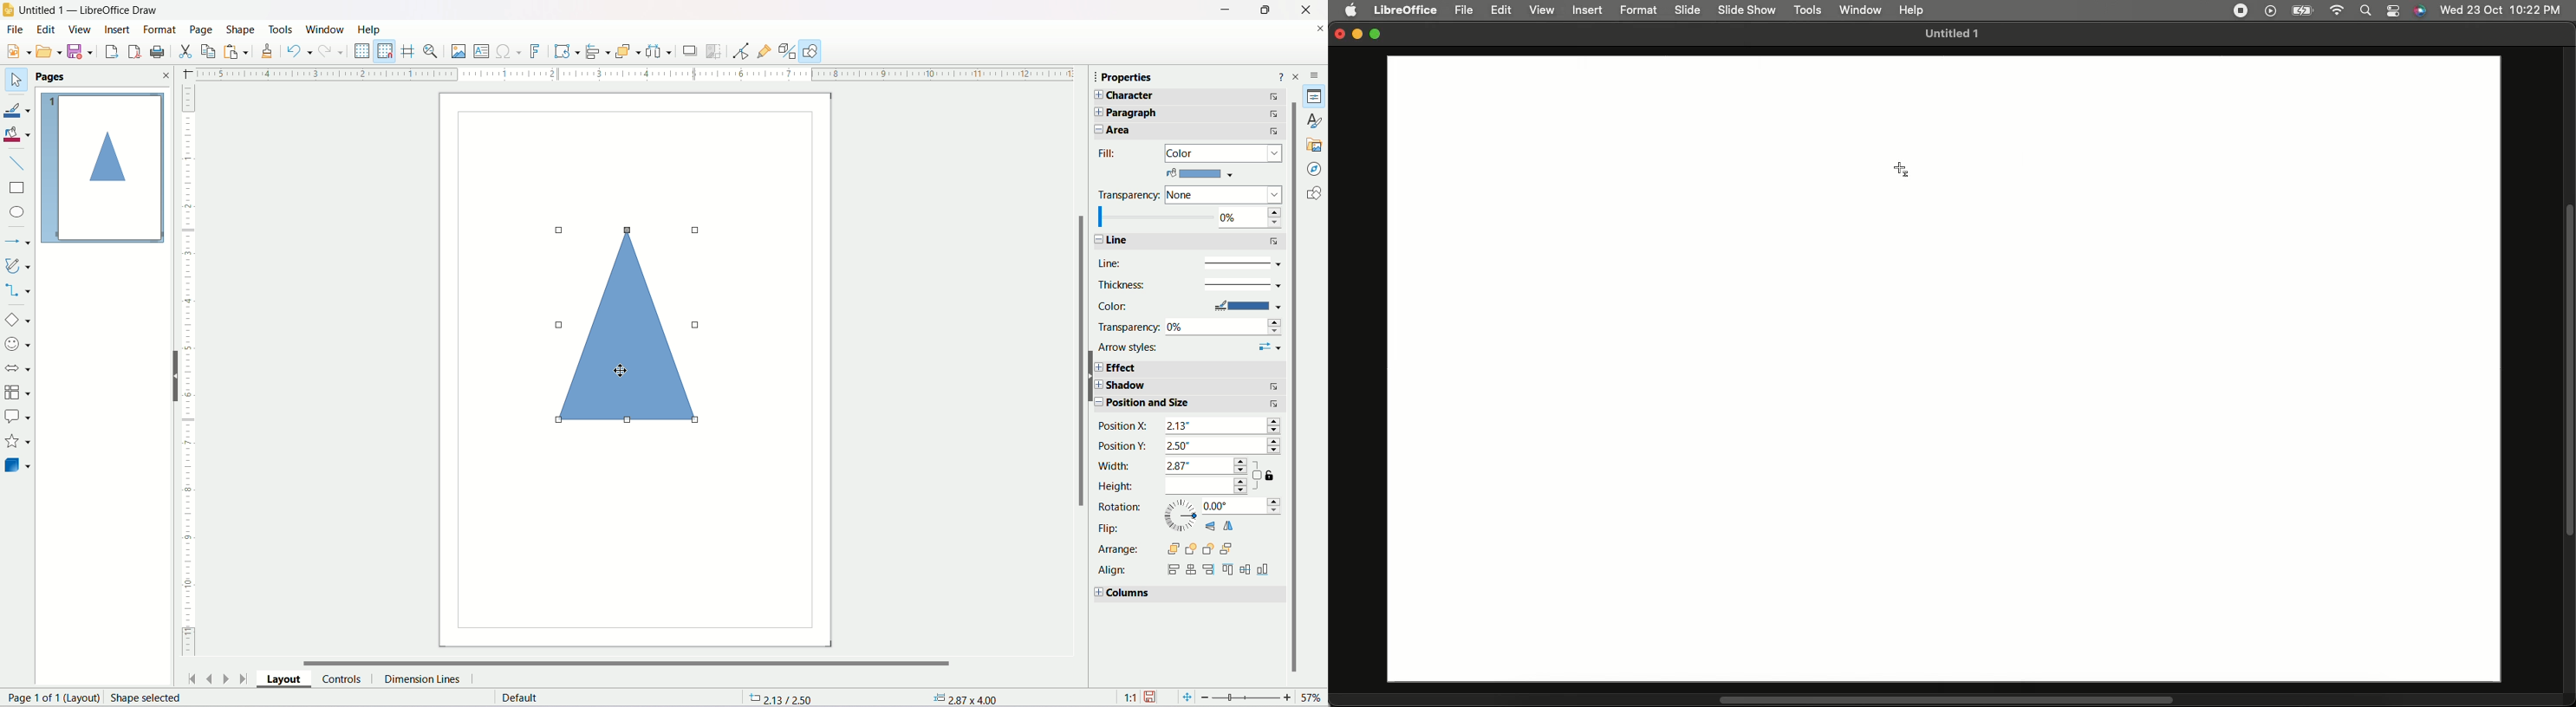 The image size is (2576, 728). Describe the element at coordinates (202, 29) in the screenshot. I see `Page` at that location.